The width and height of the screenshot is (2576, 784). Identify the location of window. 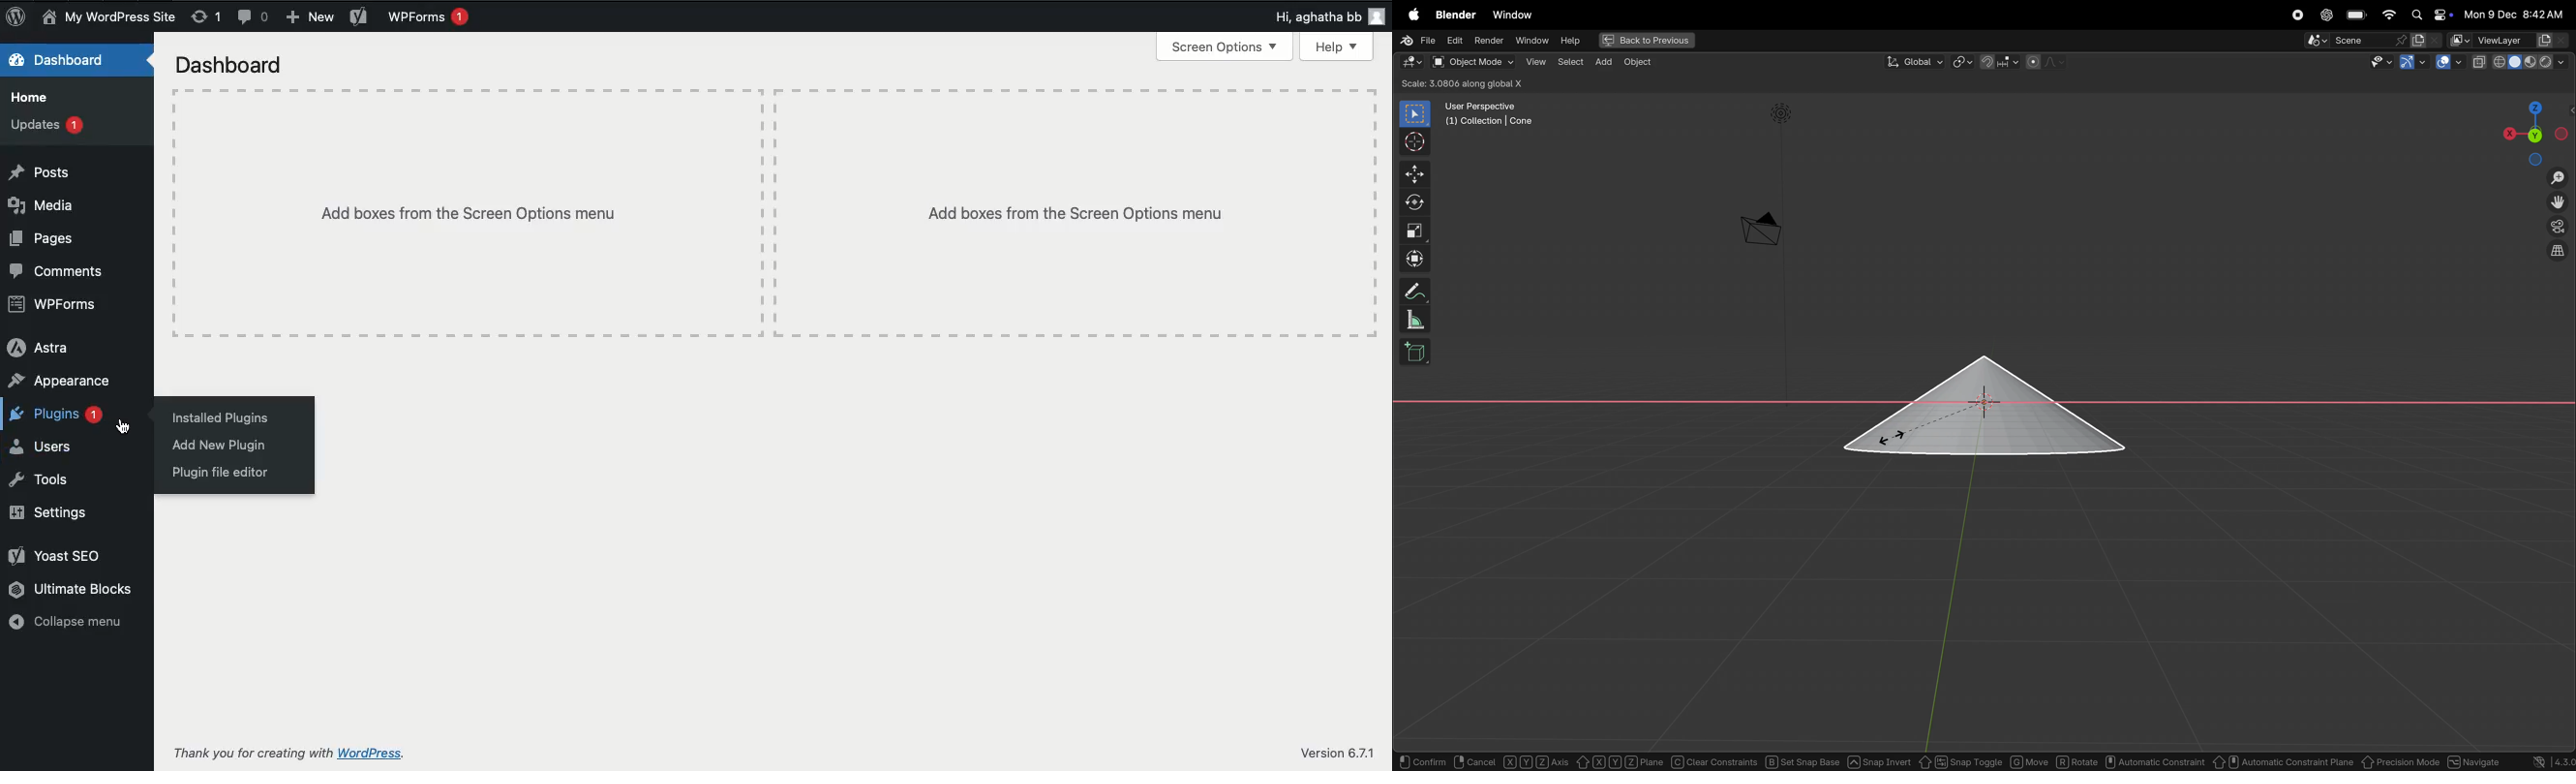
(1532, 42).